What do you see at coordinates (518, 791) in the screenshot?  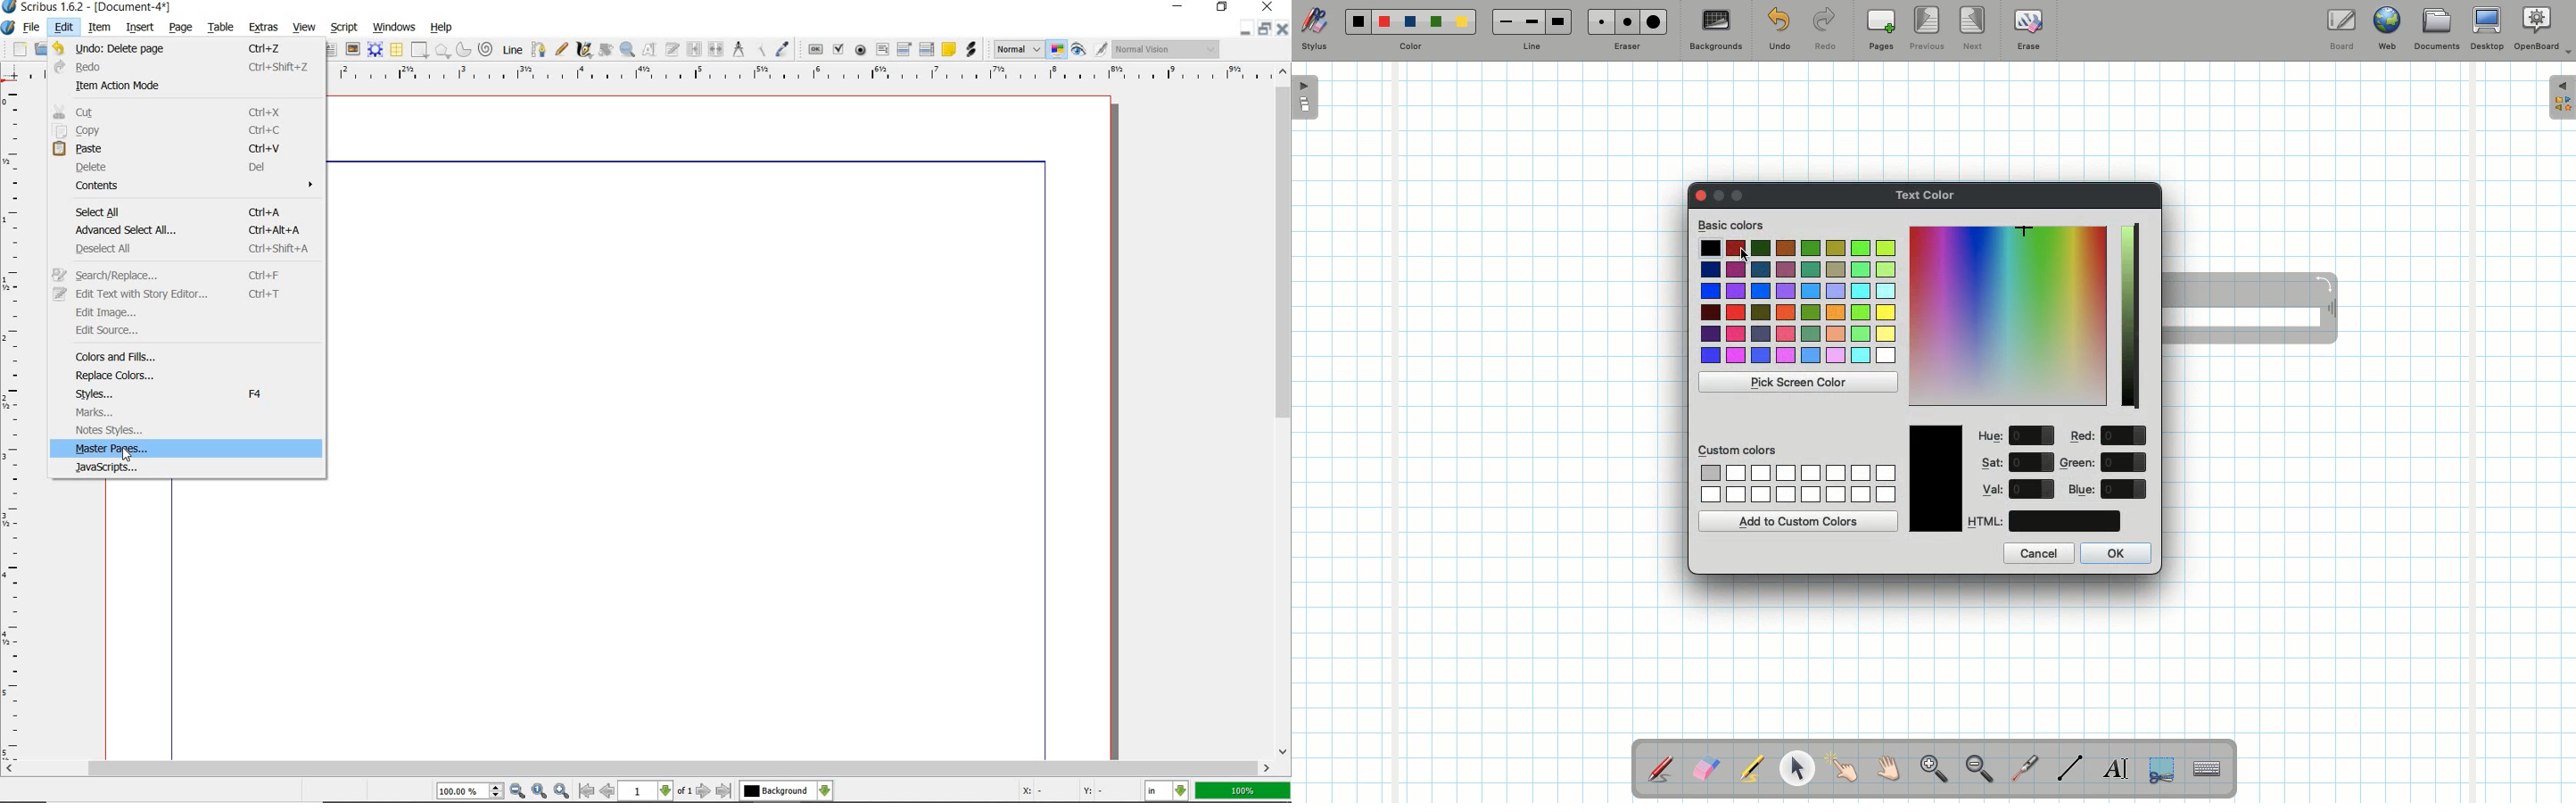 I see `zoom out` at bounding box center [518, 791].